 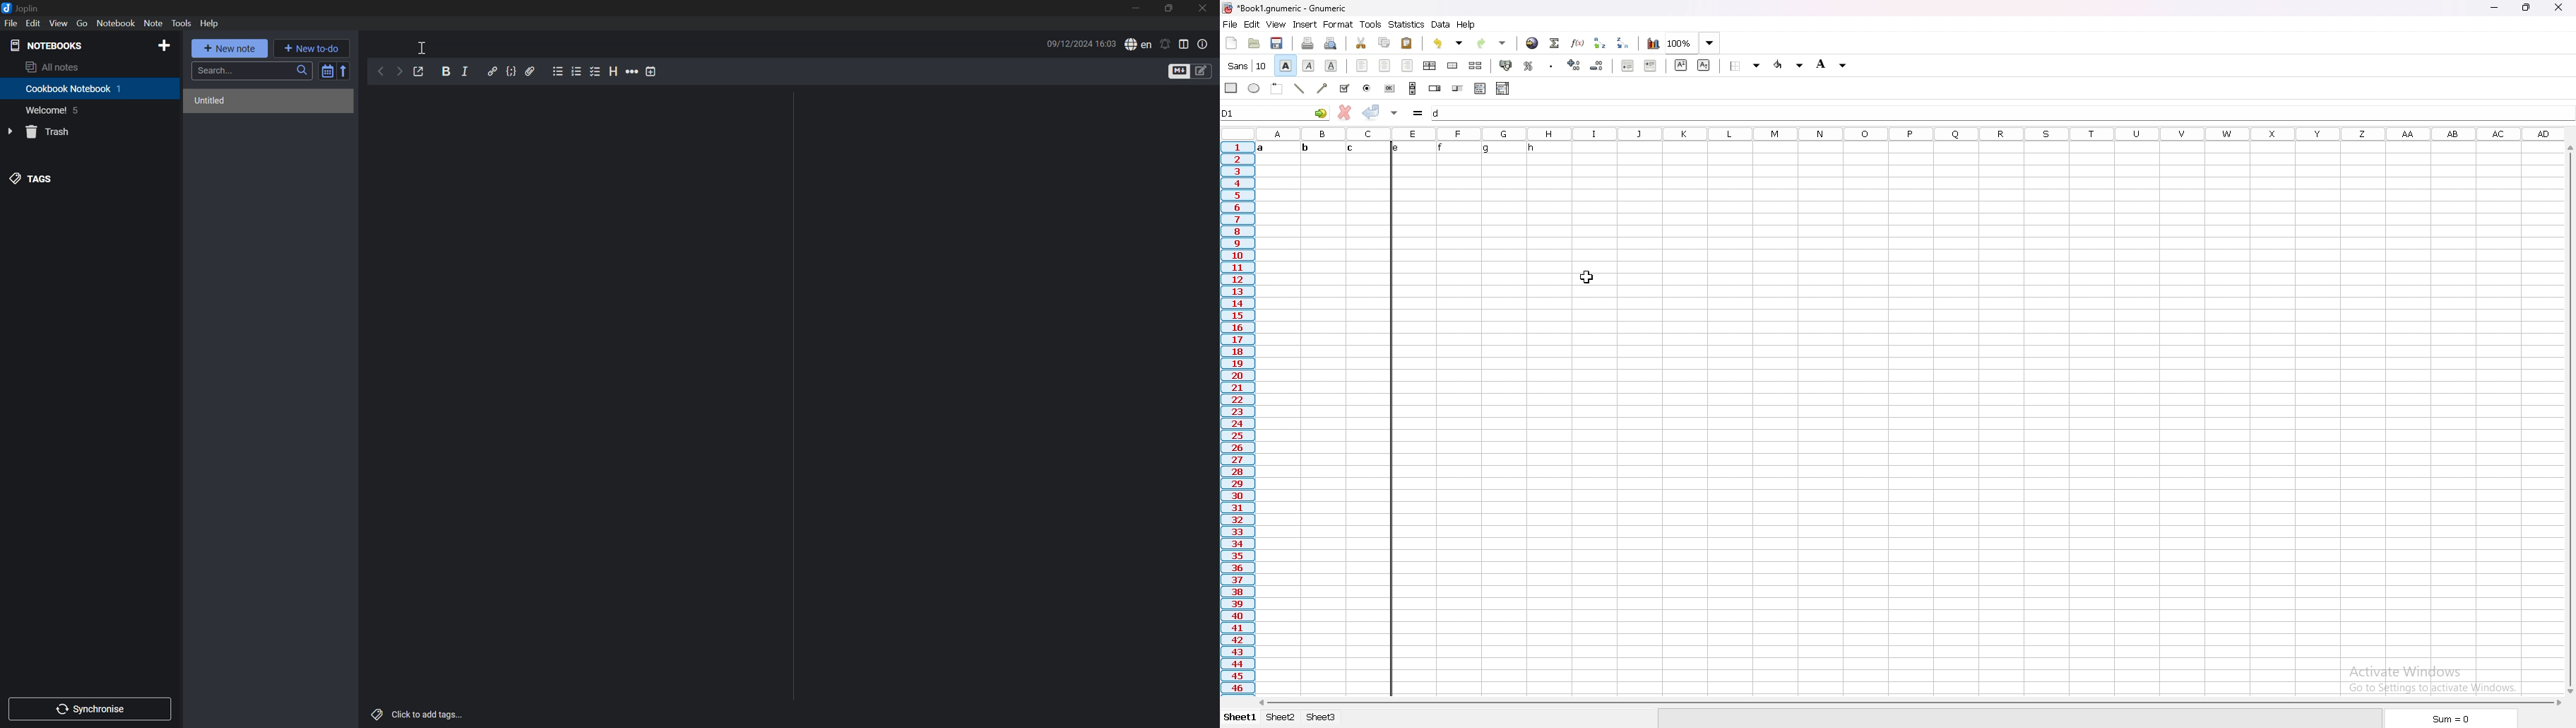 I want to click on Checkbox List, so click(x=596, y=73).